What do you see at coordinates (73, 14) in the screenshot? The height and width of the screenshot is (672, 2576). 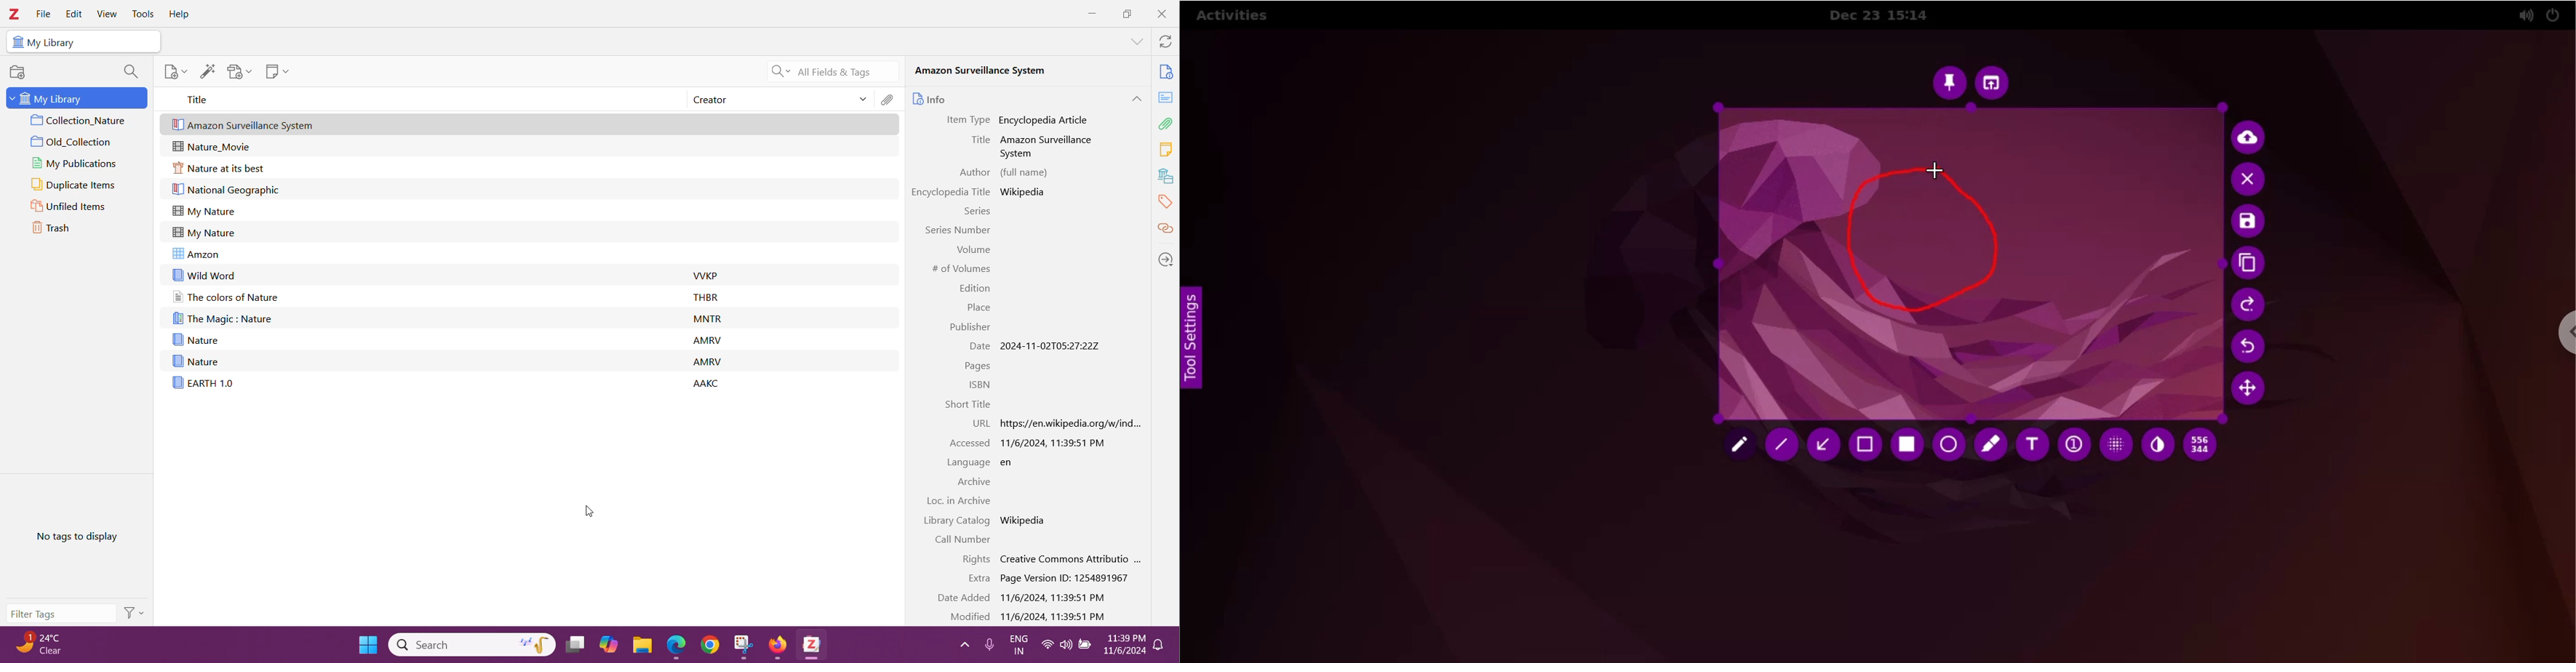 I see `Edit` at bounding box center [73, 14].